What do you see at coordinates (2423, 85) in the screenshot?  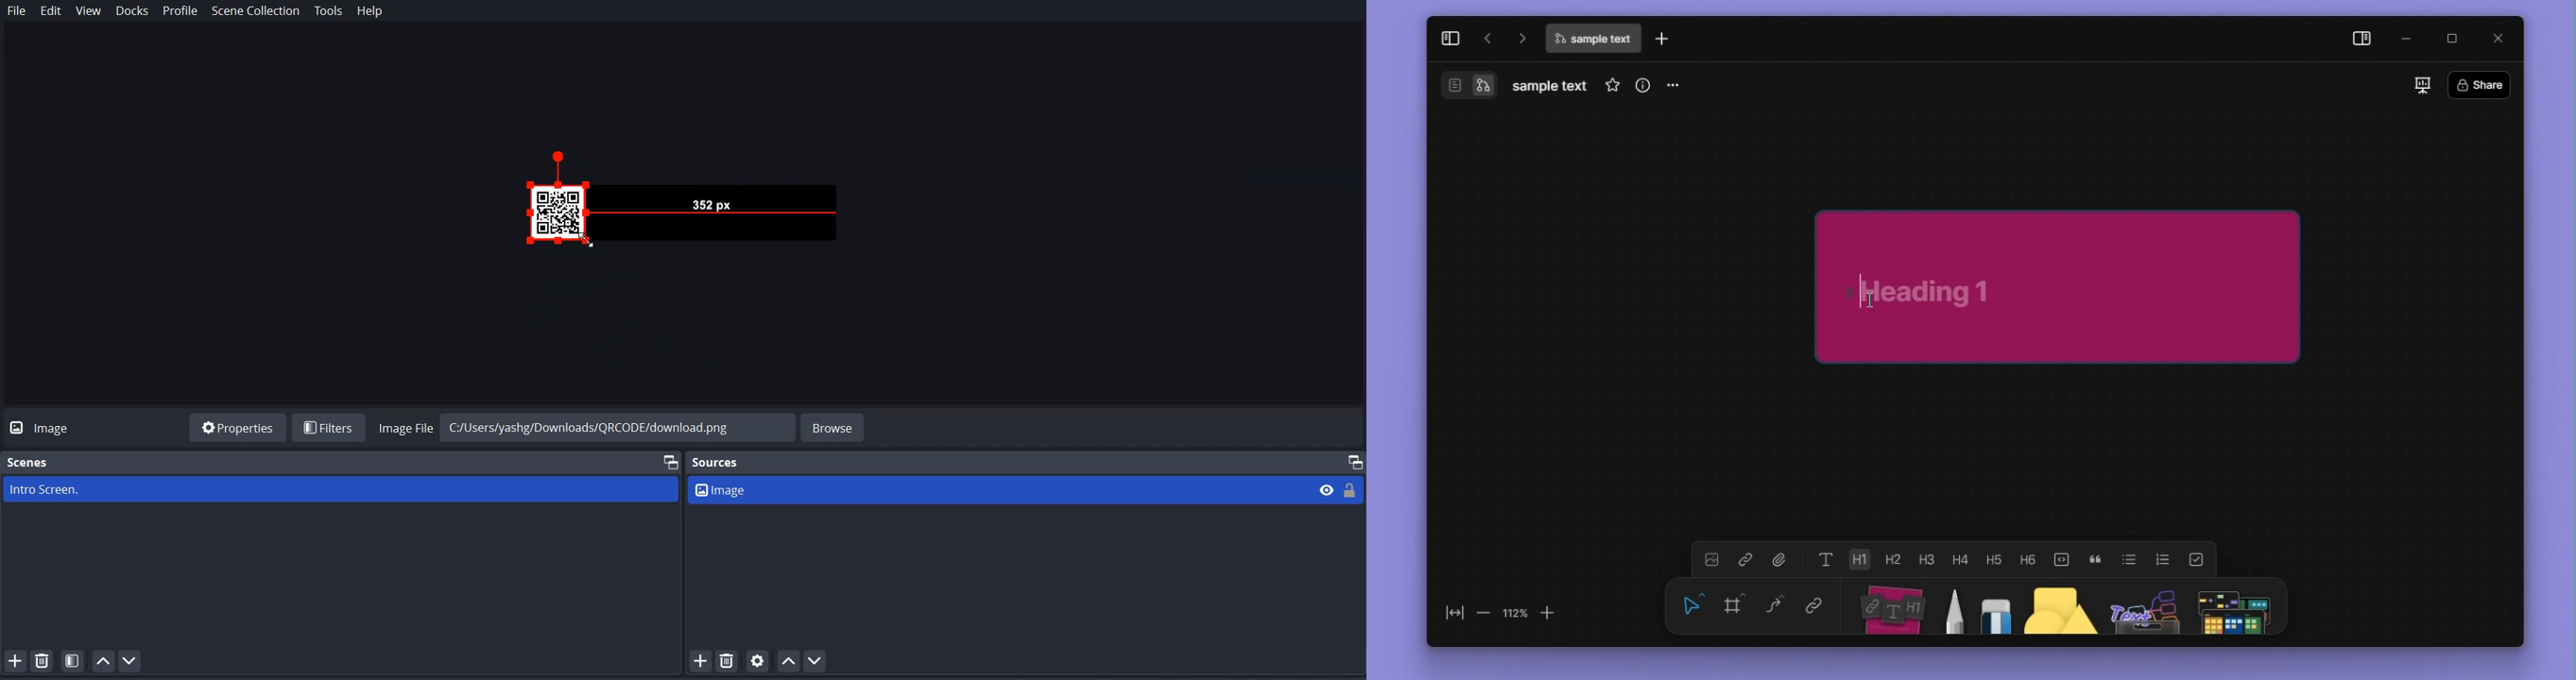 I see `slideshow` at bounding box center [2423, 85].